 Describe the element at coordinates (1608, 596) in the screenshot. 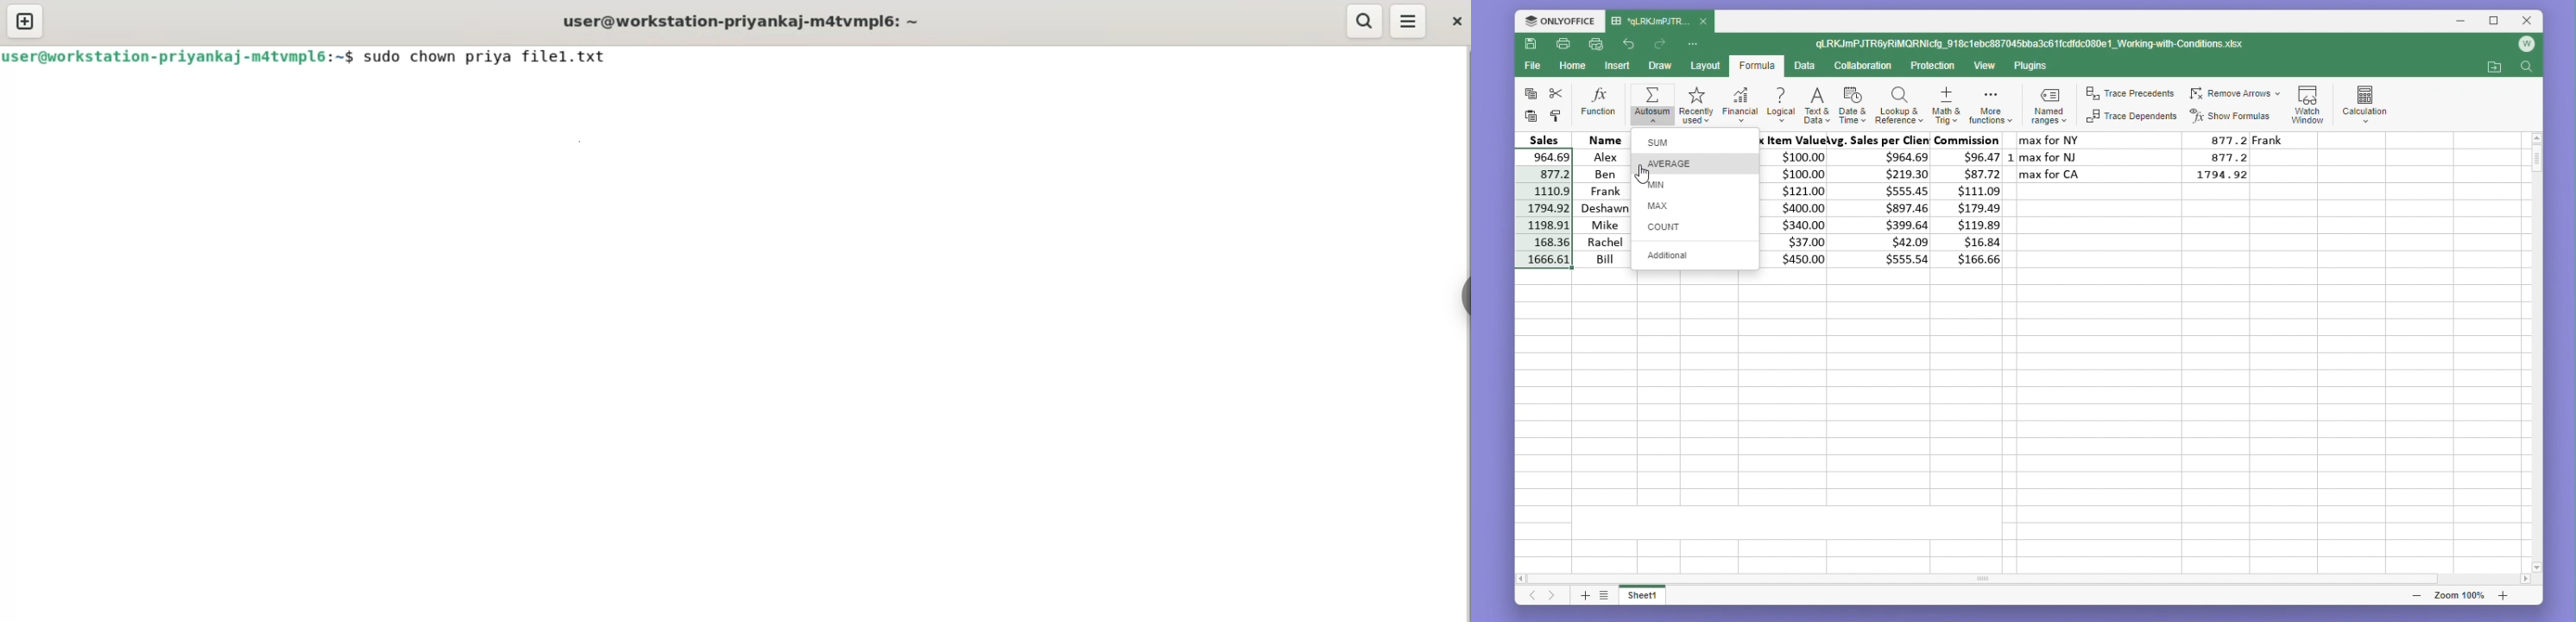

I see `List of sheets` at that location.